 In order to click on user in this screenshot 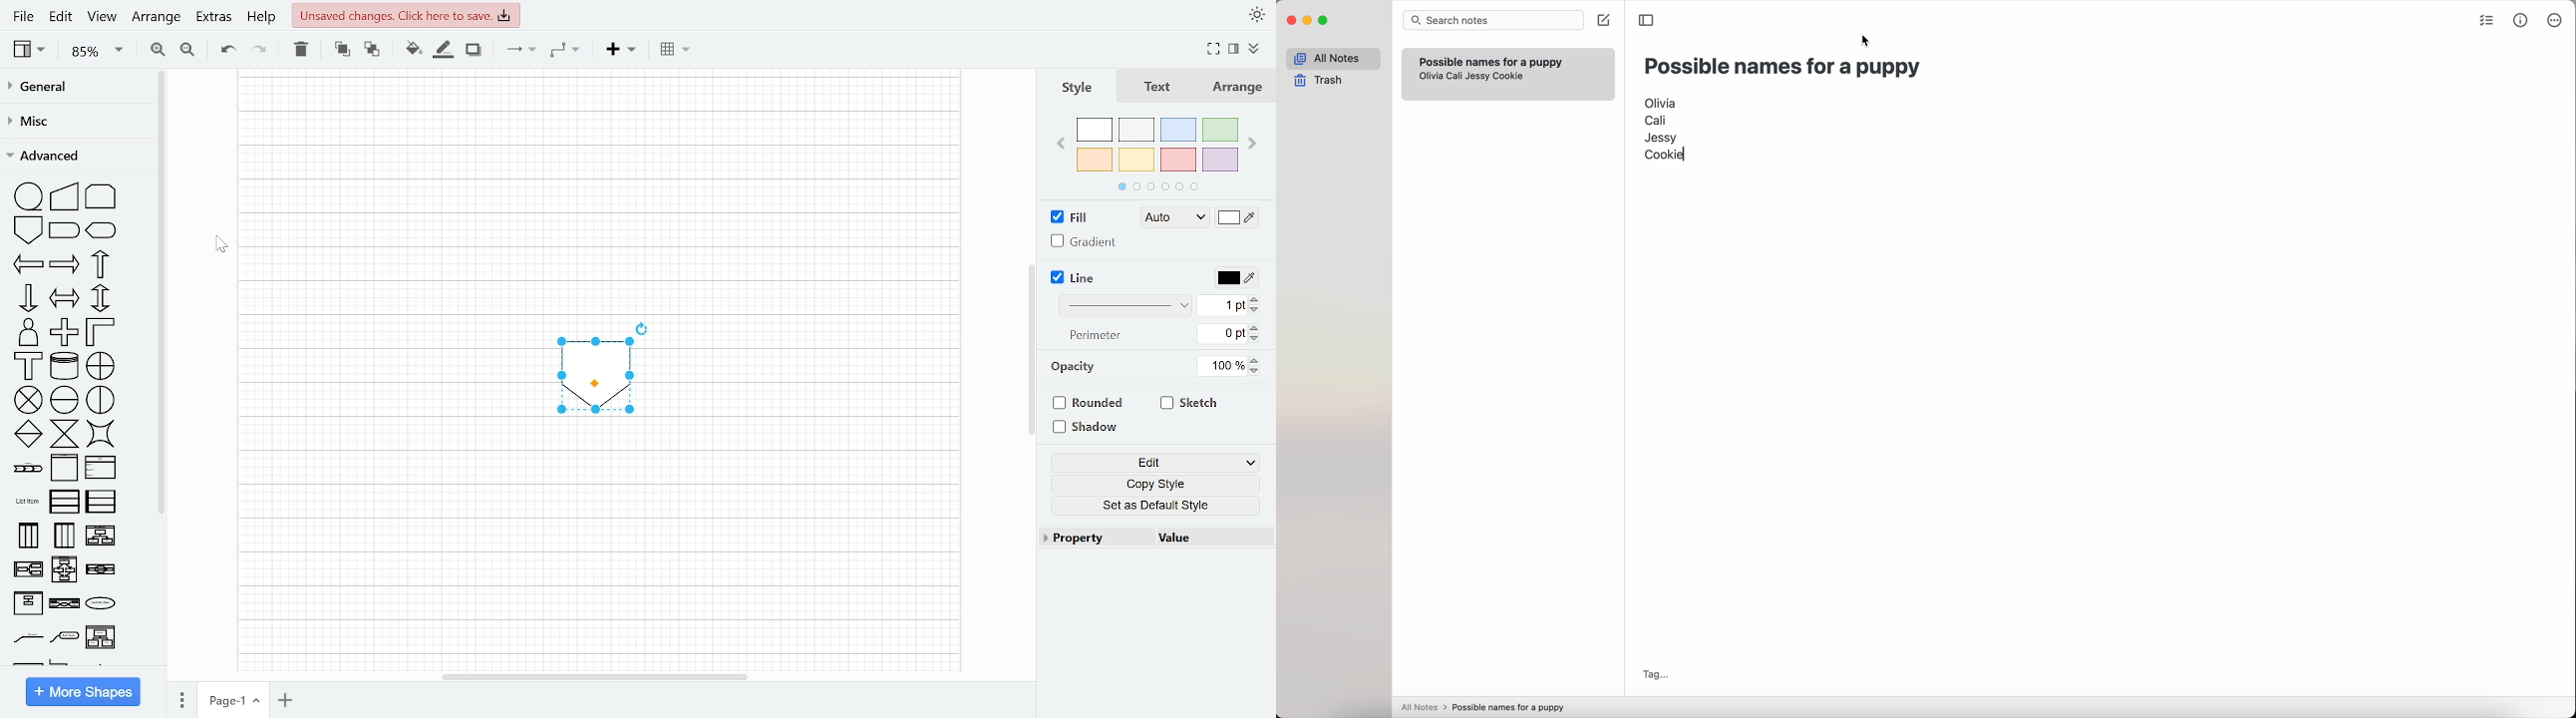, I will do `click(26, 332)`.